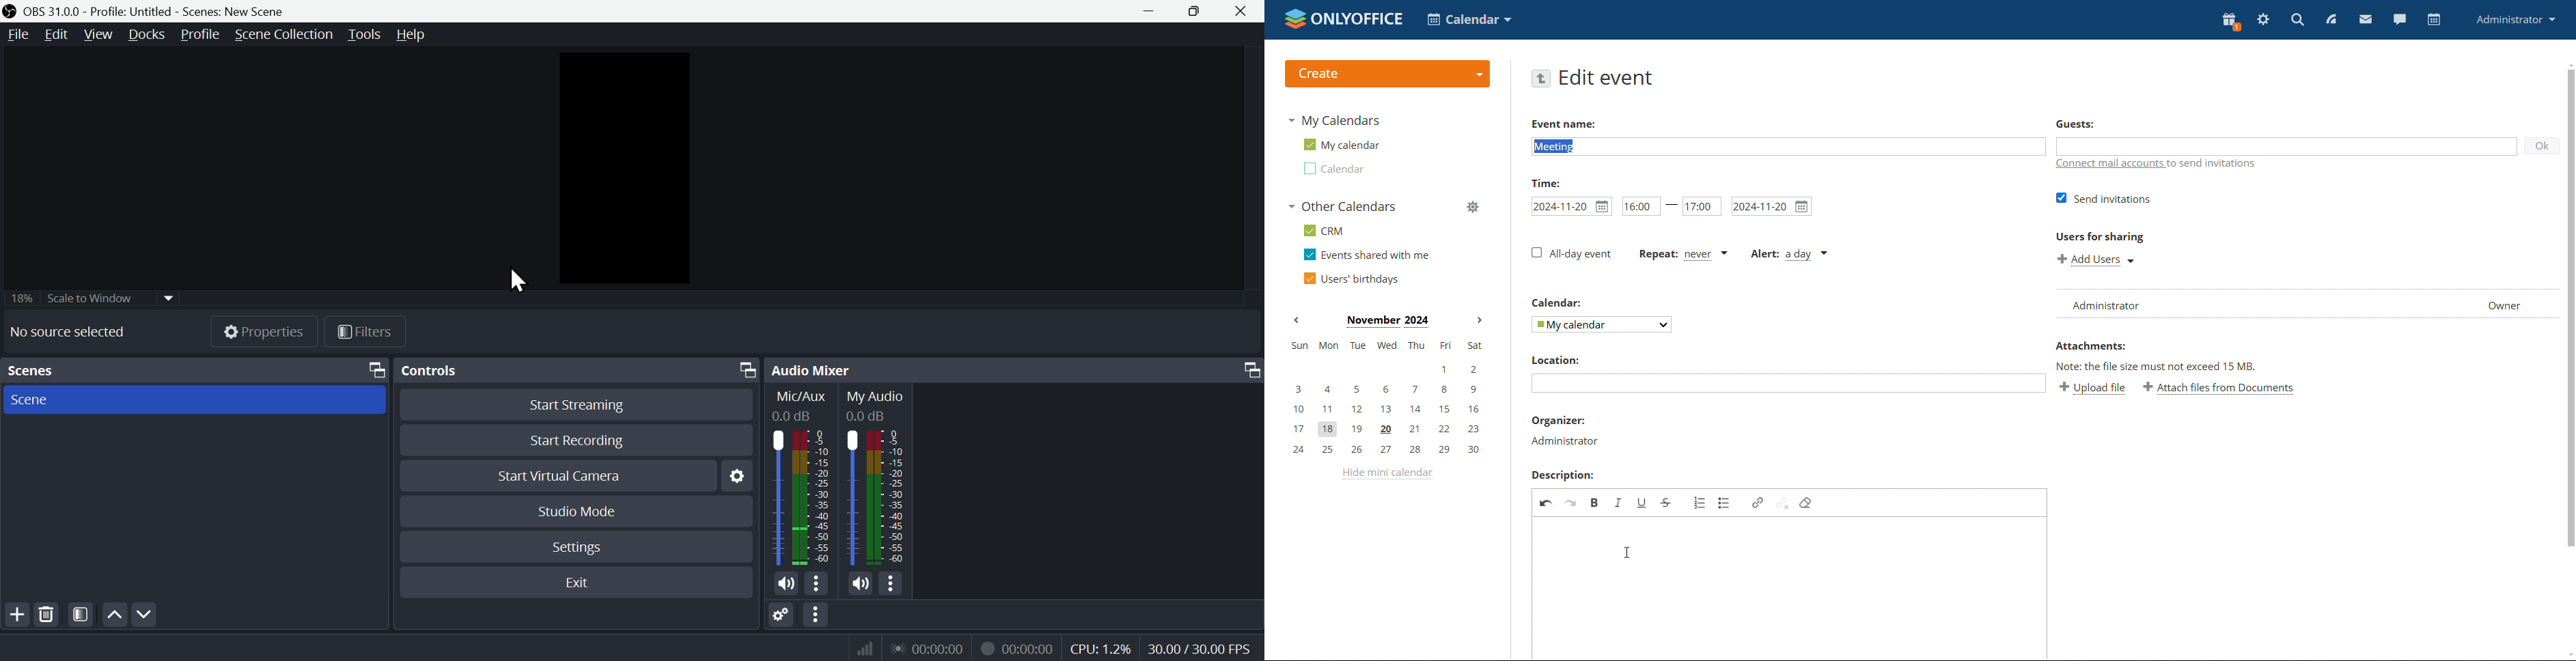  What do you see at coordinates (371, 368) in the screenshot?
I see `Maximize` at bounding box center [371, 368].